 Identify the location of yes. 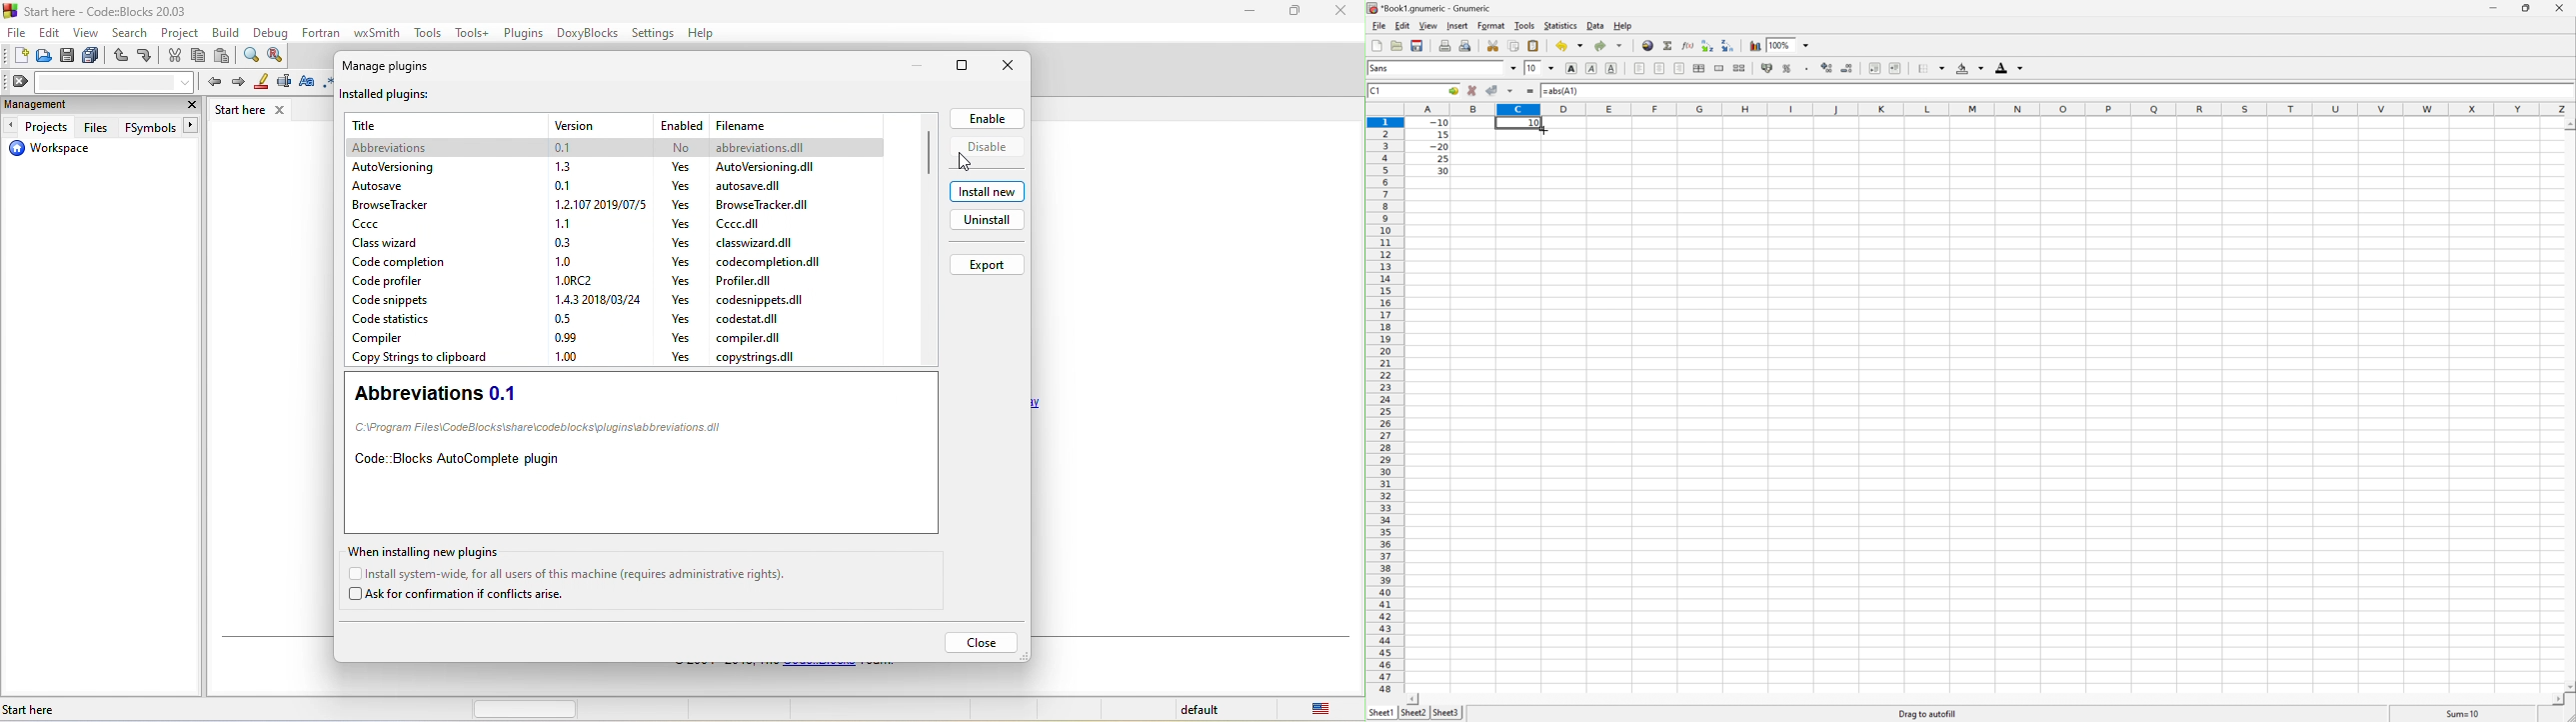
(680, 262).